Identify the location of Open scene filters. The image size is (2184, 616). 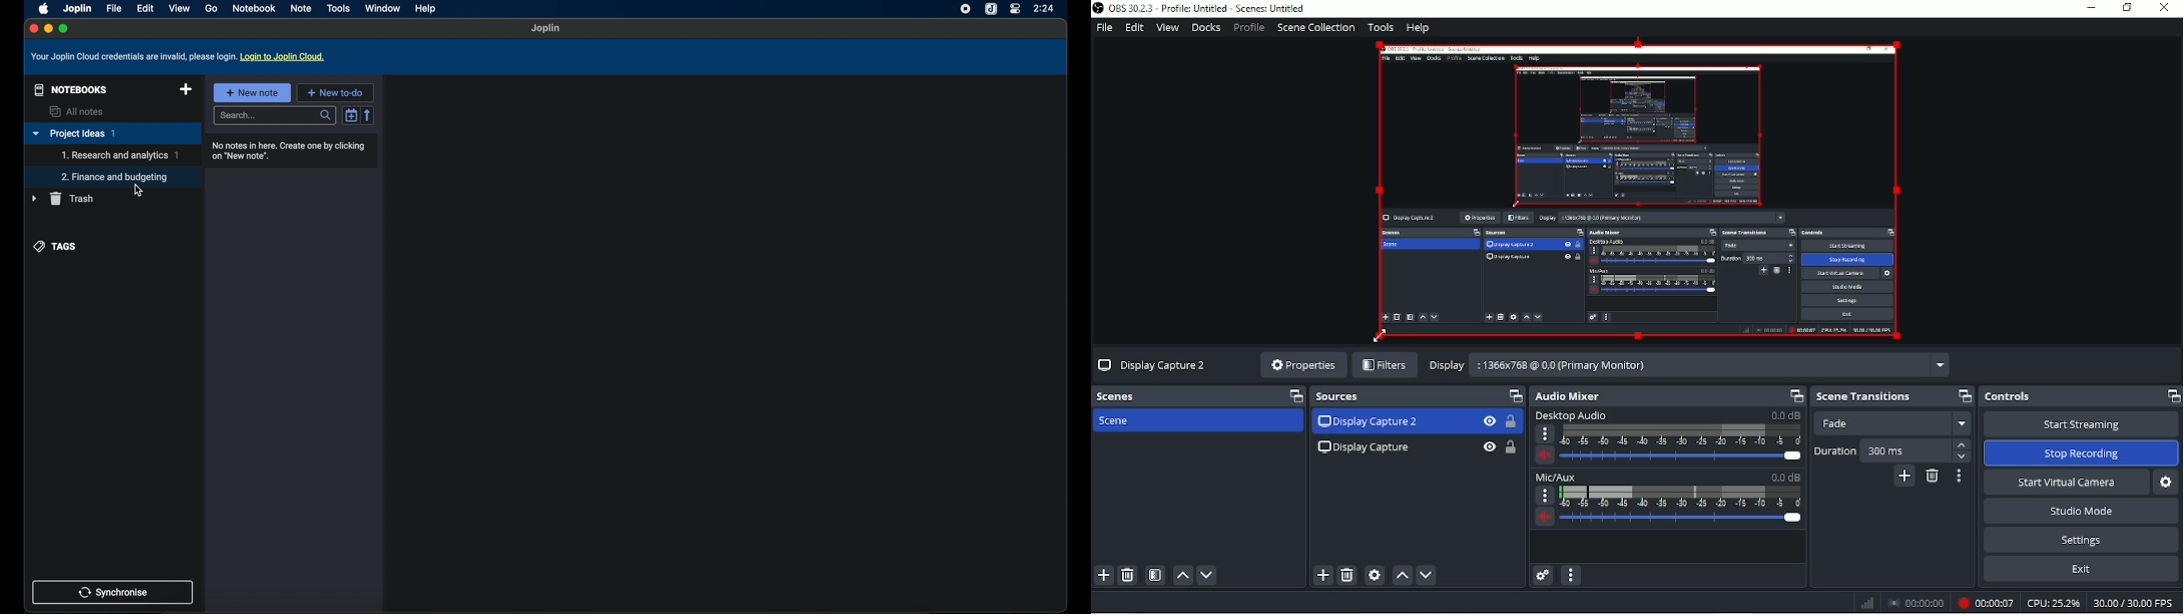
(1156, 575).